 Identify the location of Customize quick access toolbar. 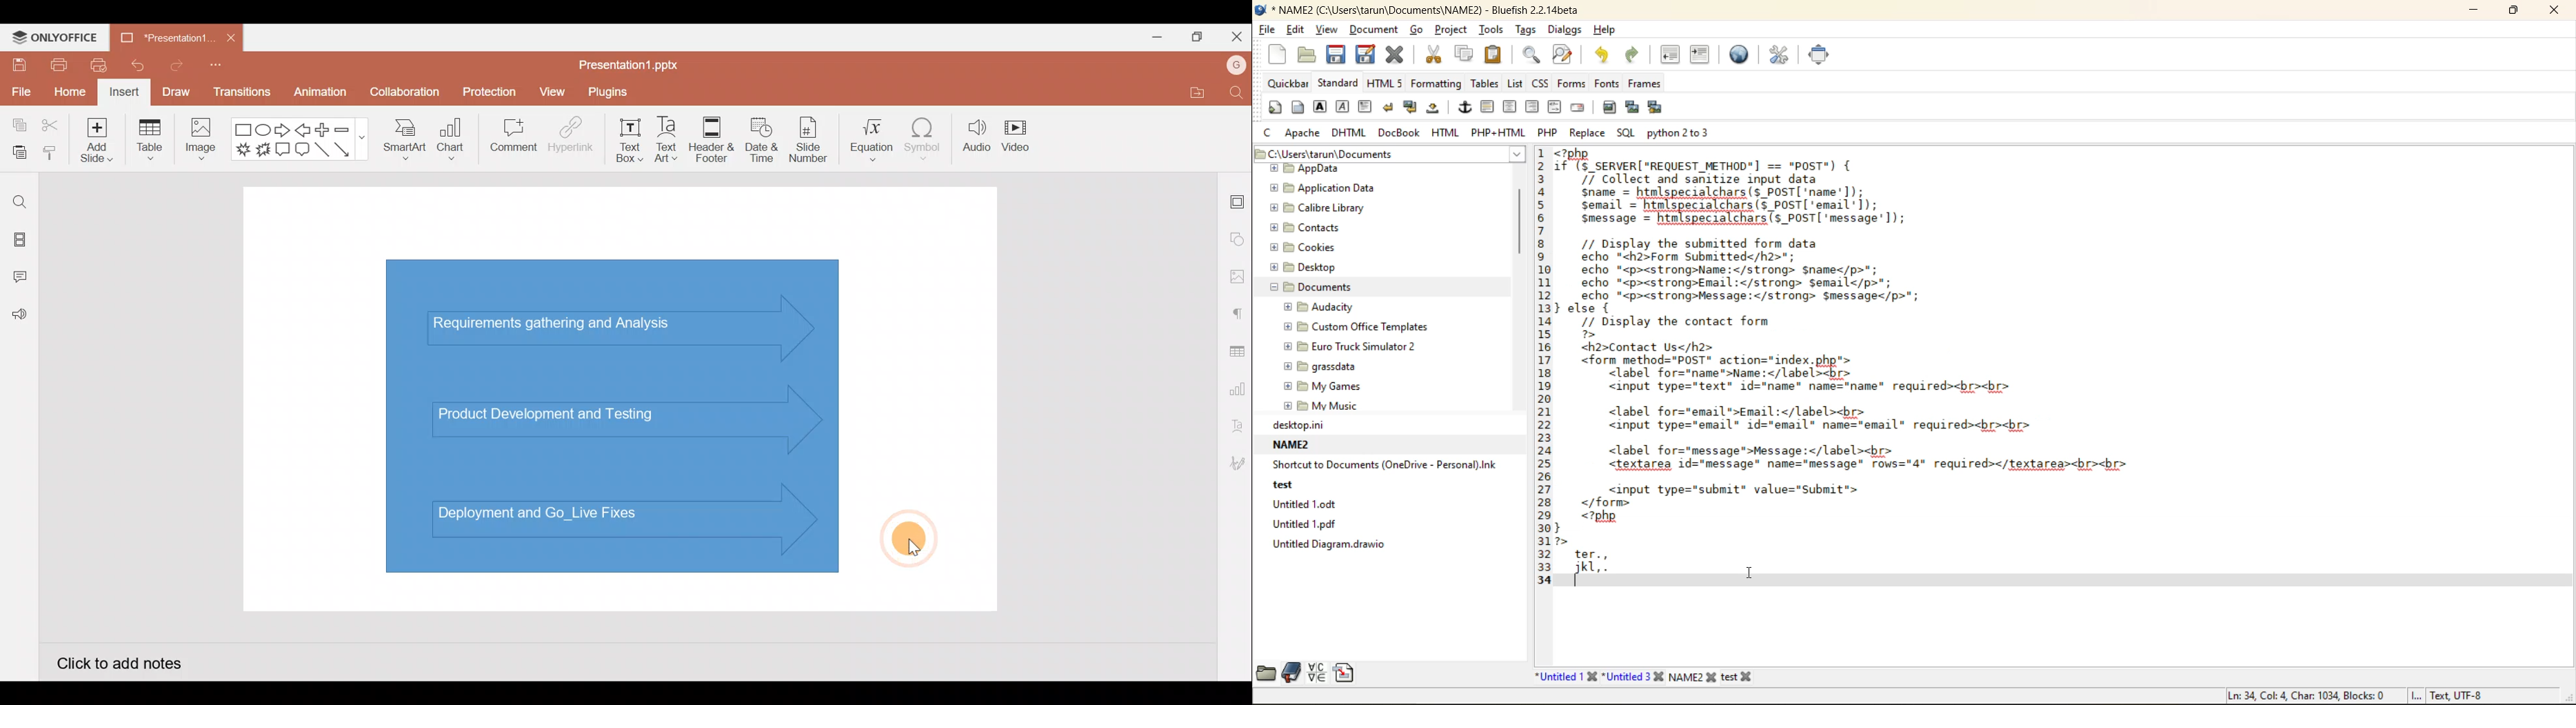
(220, 69).